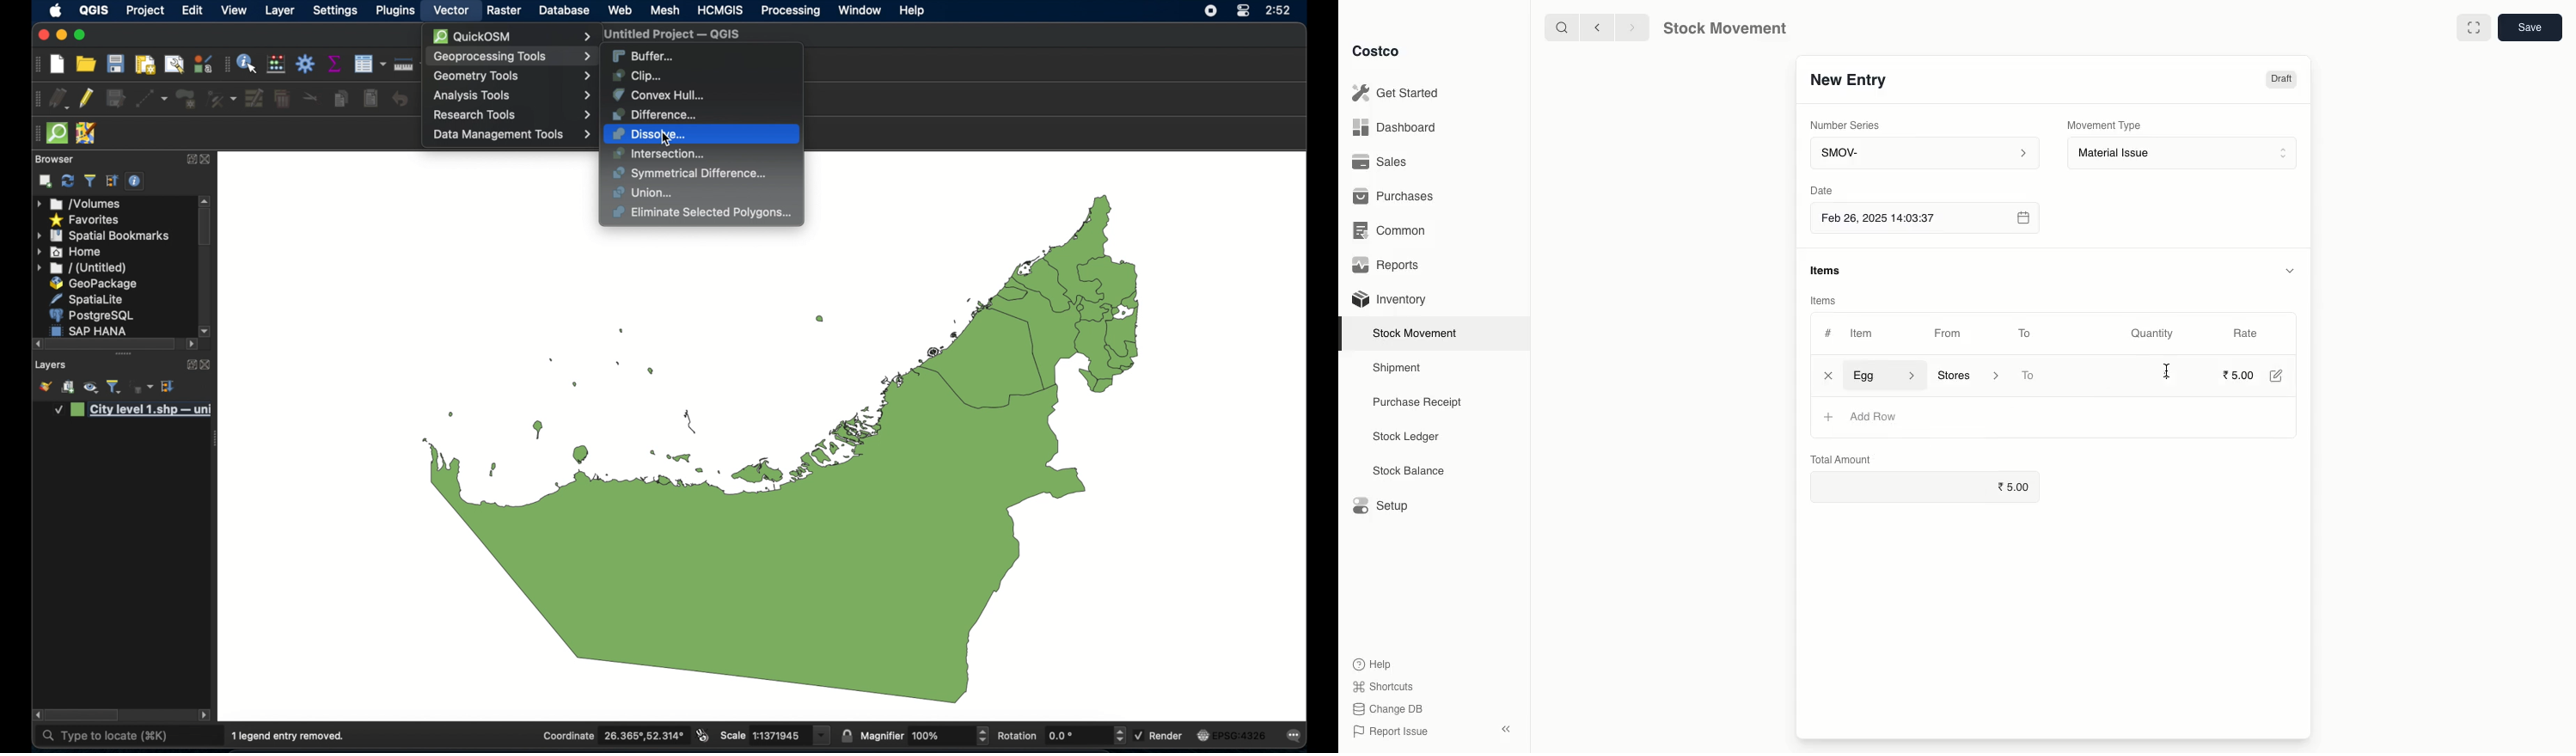 Image resolution: width=2576 pixels, height=756 pixels. Describe the element at coordinates (2292, 269) in the screenshot. I see `hide` at that location.